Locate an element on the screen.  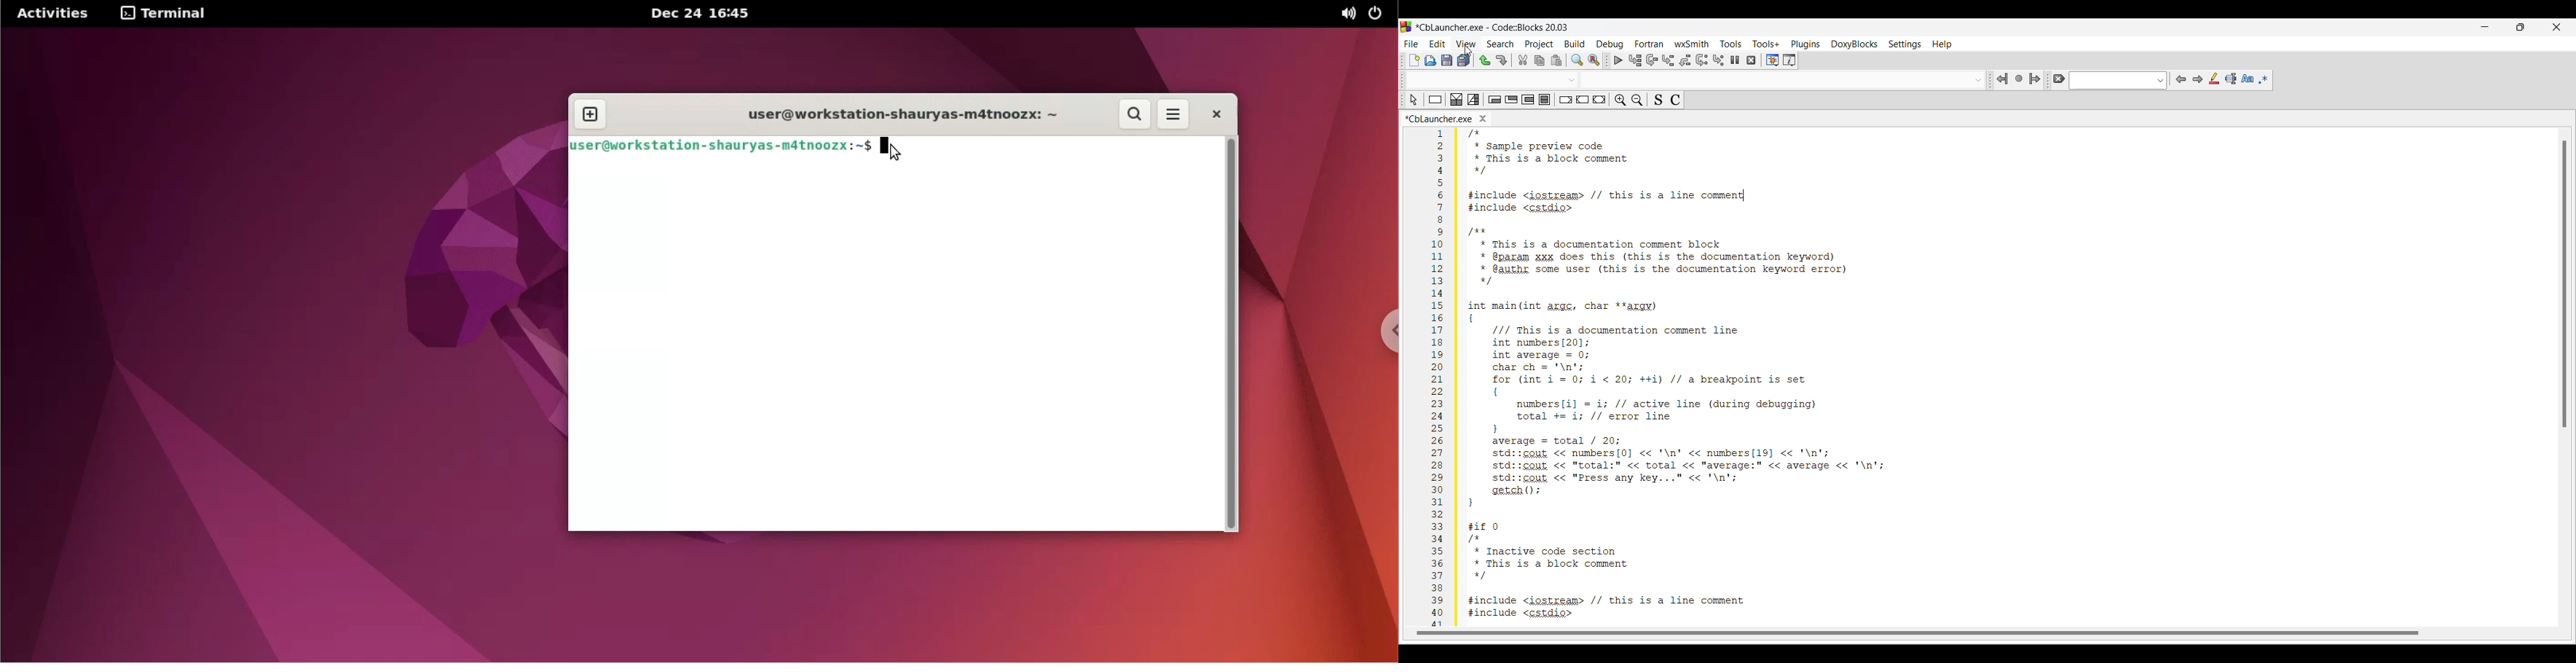
Software logo is located at coordinates (1406, 27).